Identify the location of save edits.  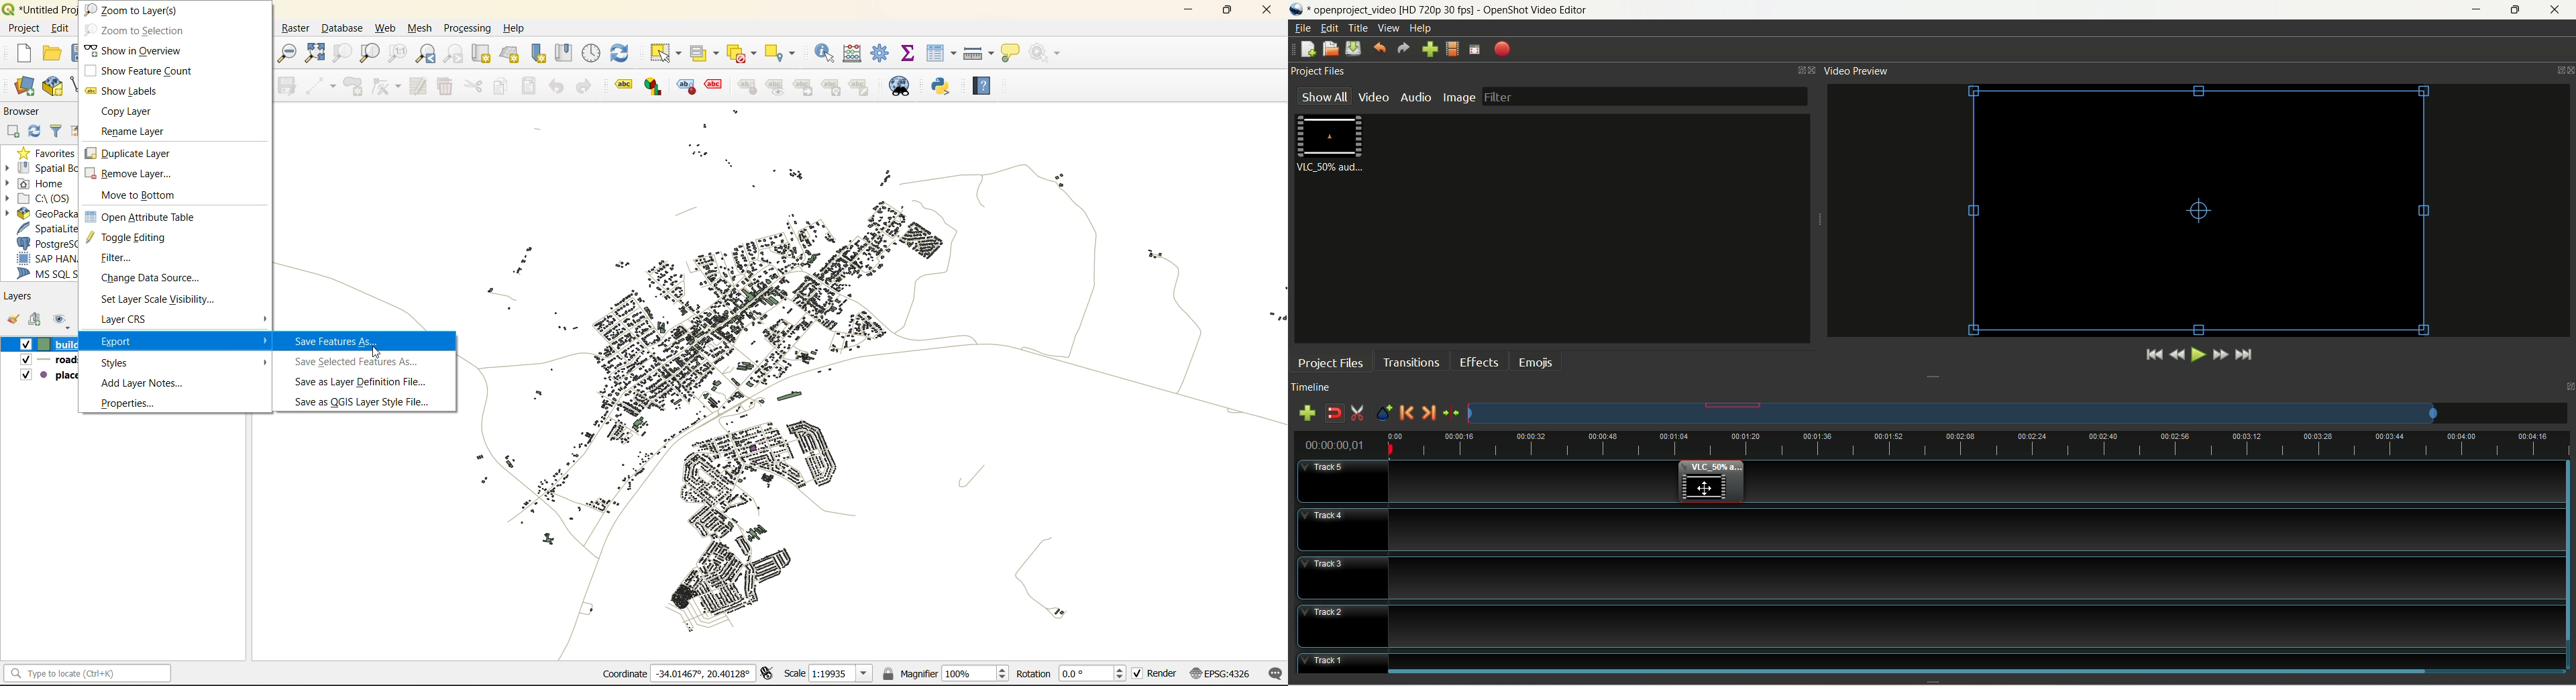
(286, 85).